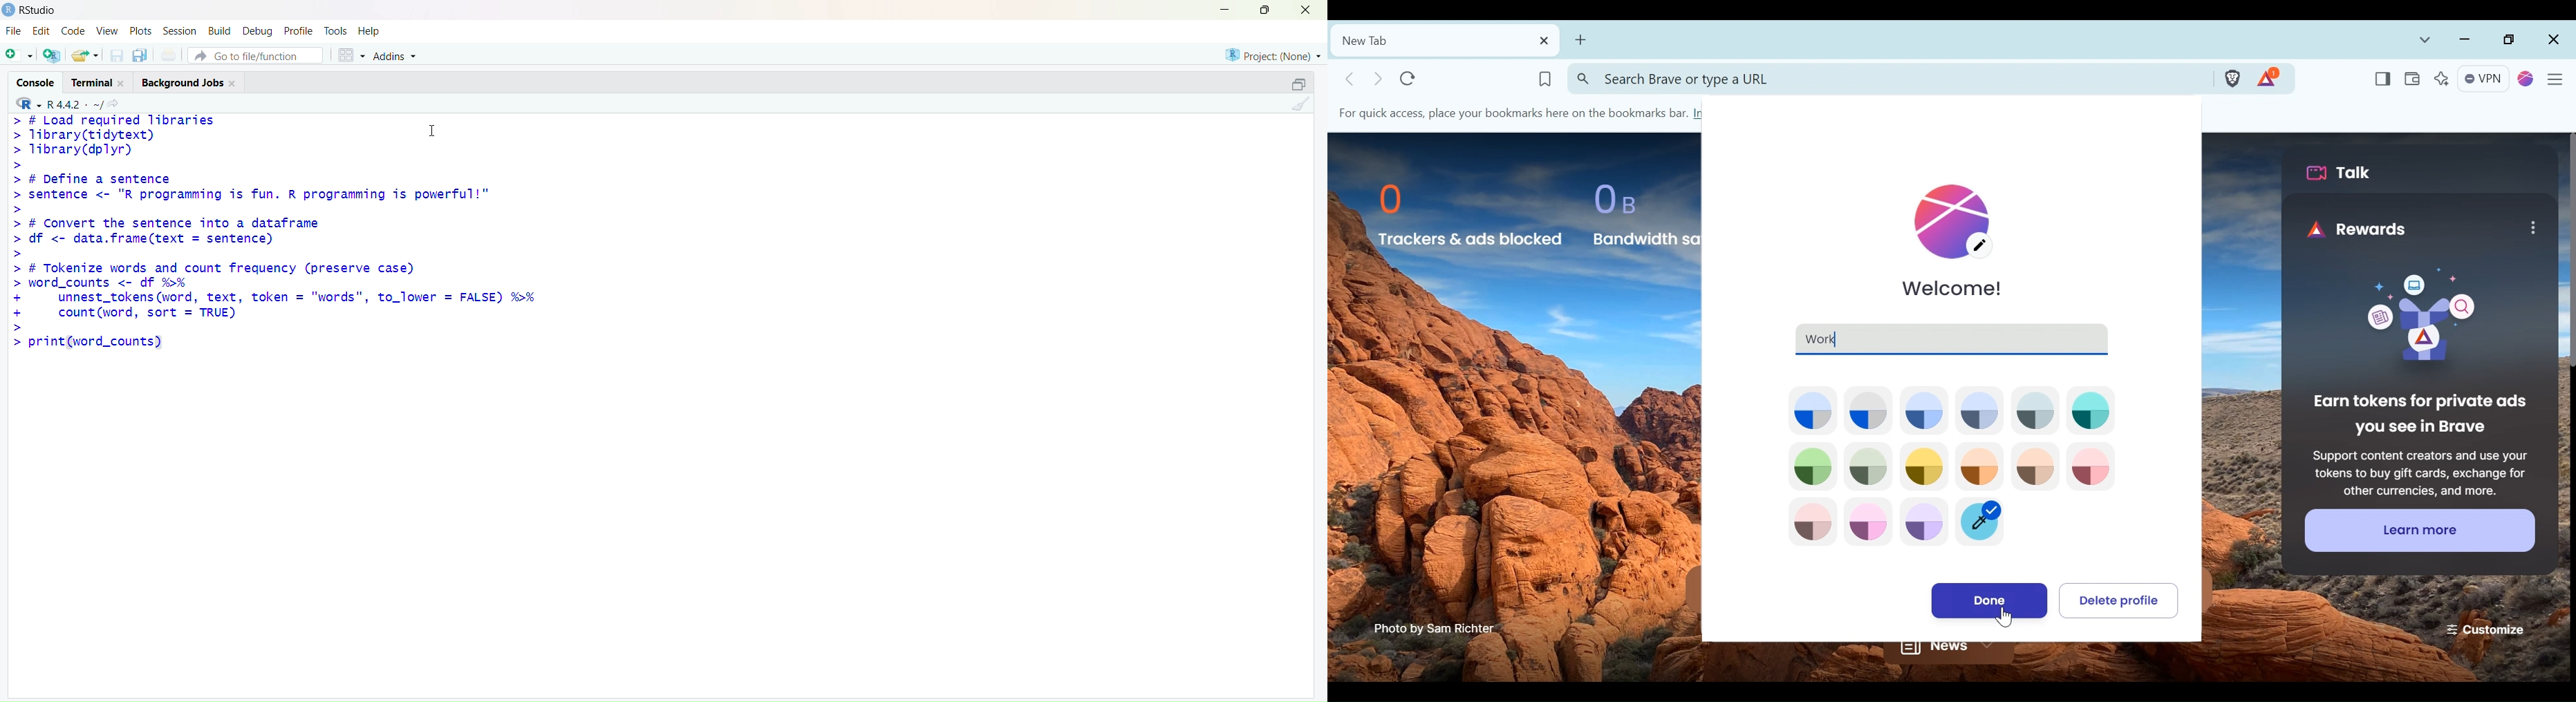 The image size is (2576, 728). What do you see at coordinates (2559, 81) in the screenshot?
I see `Customize and Control Brave` at bounding box center [2559, 81].